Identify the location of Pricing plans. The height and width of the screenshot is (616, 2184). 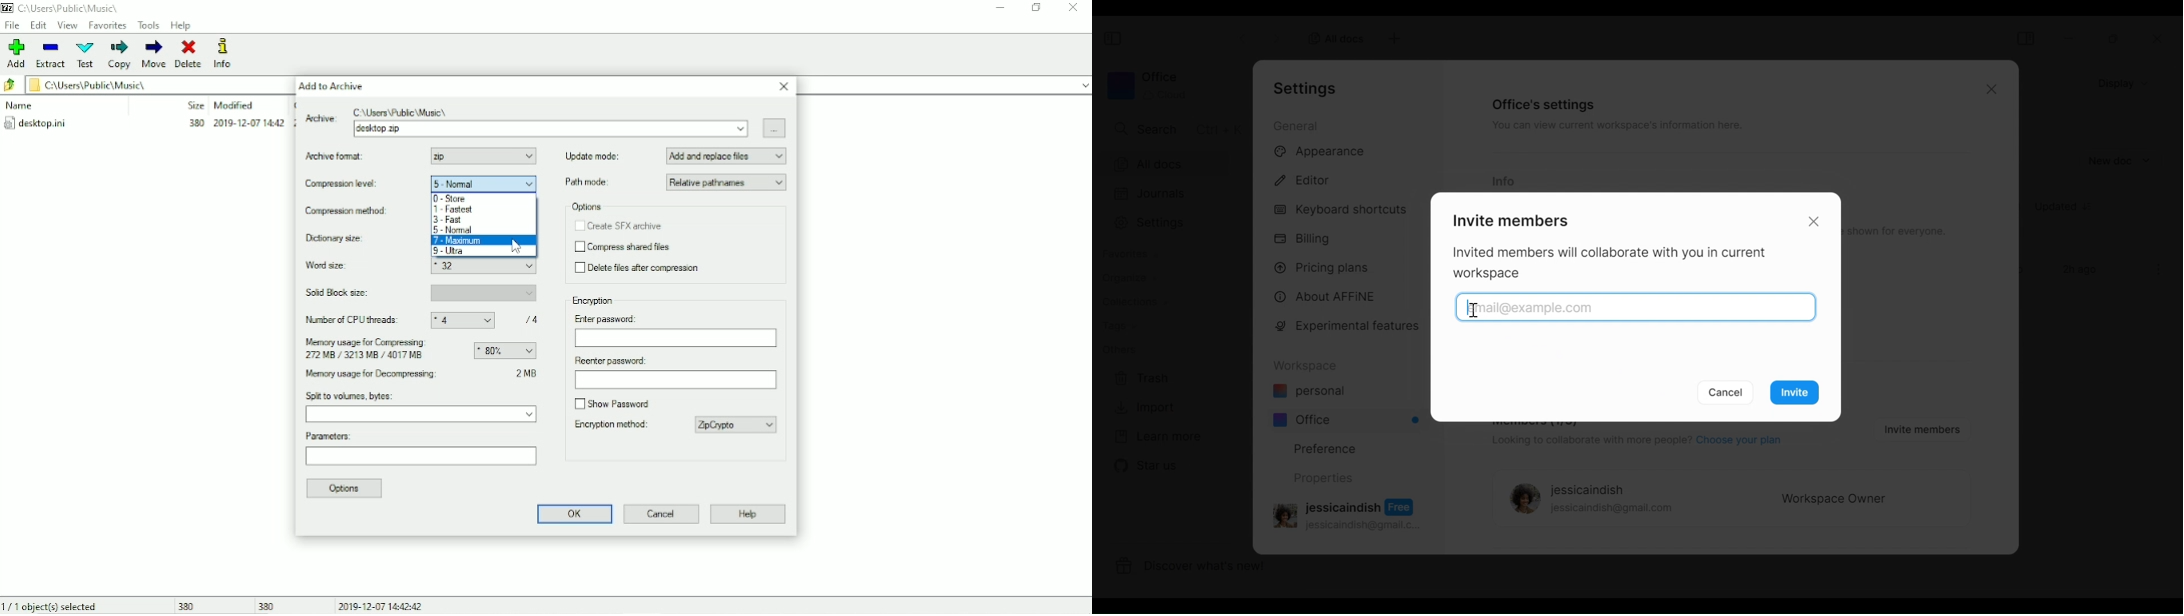
(1326, 267).